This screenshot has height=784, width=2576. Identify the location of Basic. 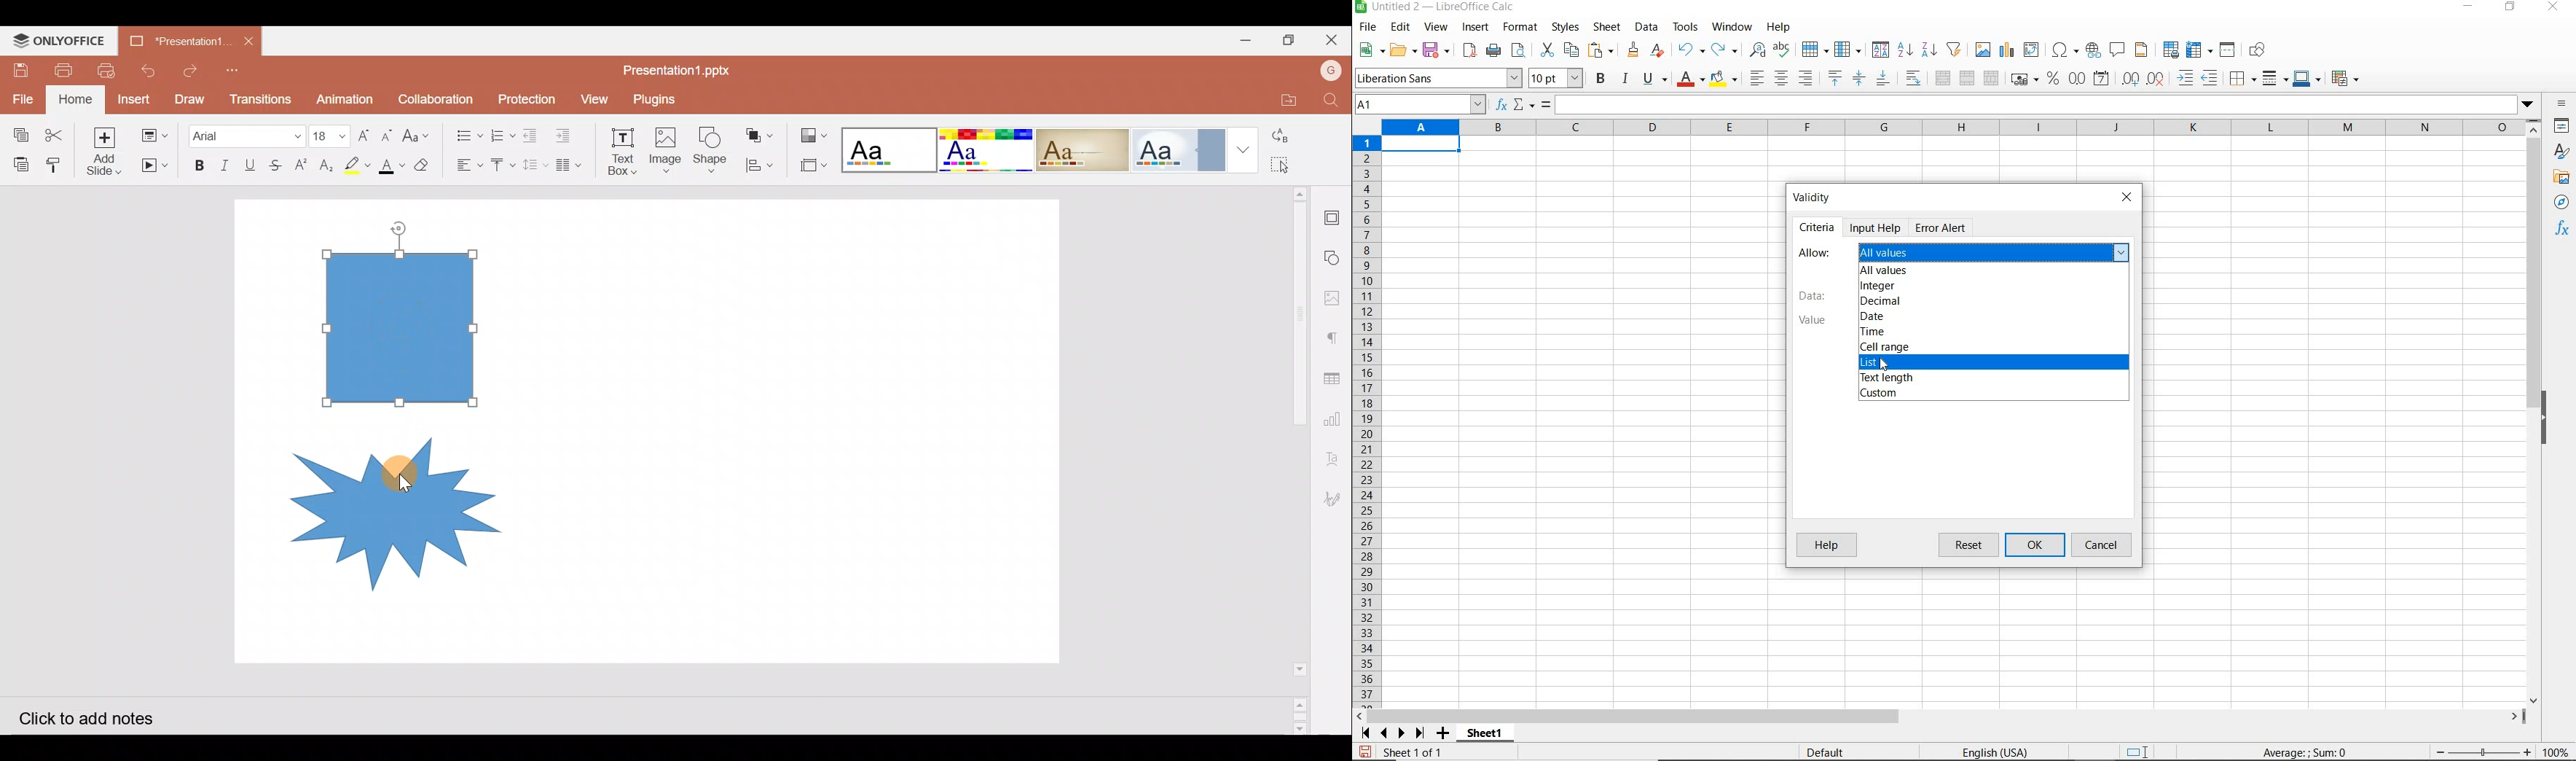
(985, 150).